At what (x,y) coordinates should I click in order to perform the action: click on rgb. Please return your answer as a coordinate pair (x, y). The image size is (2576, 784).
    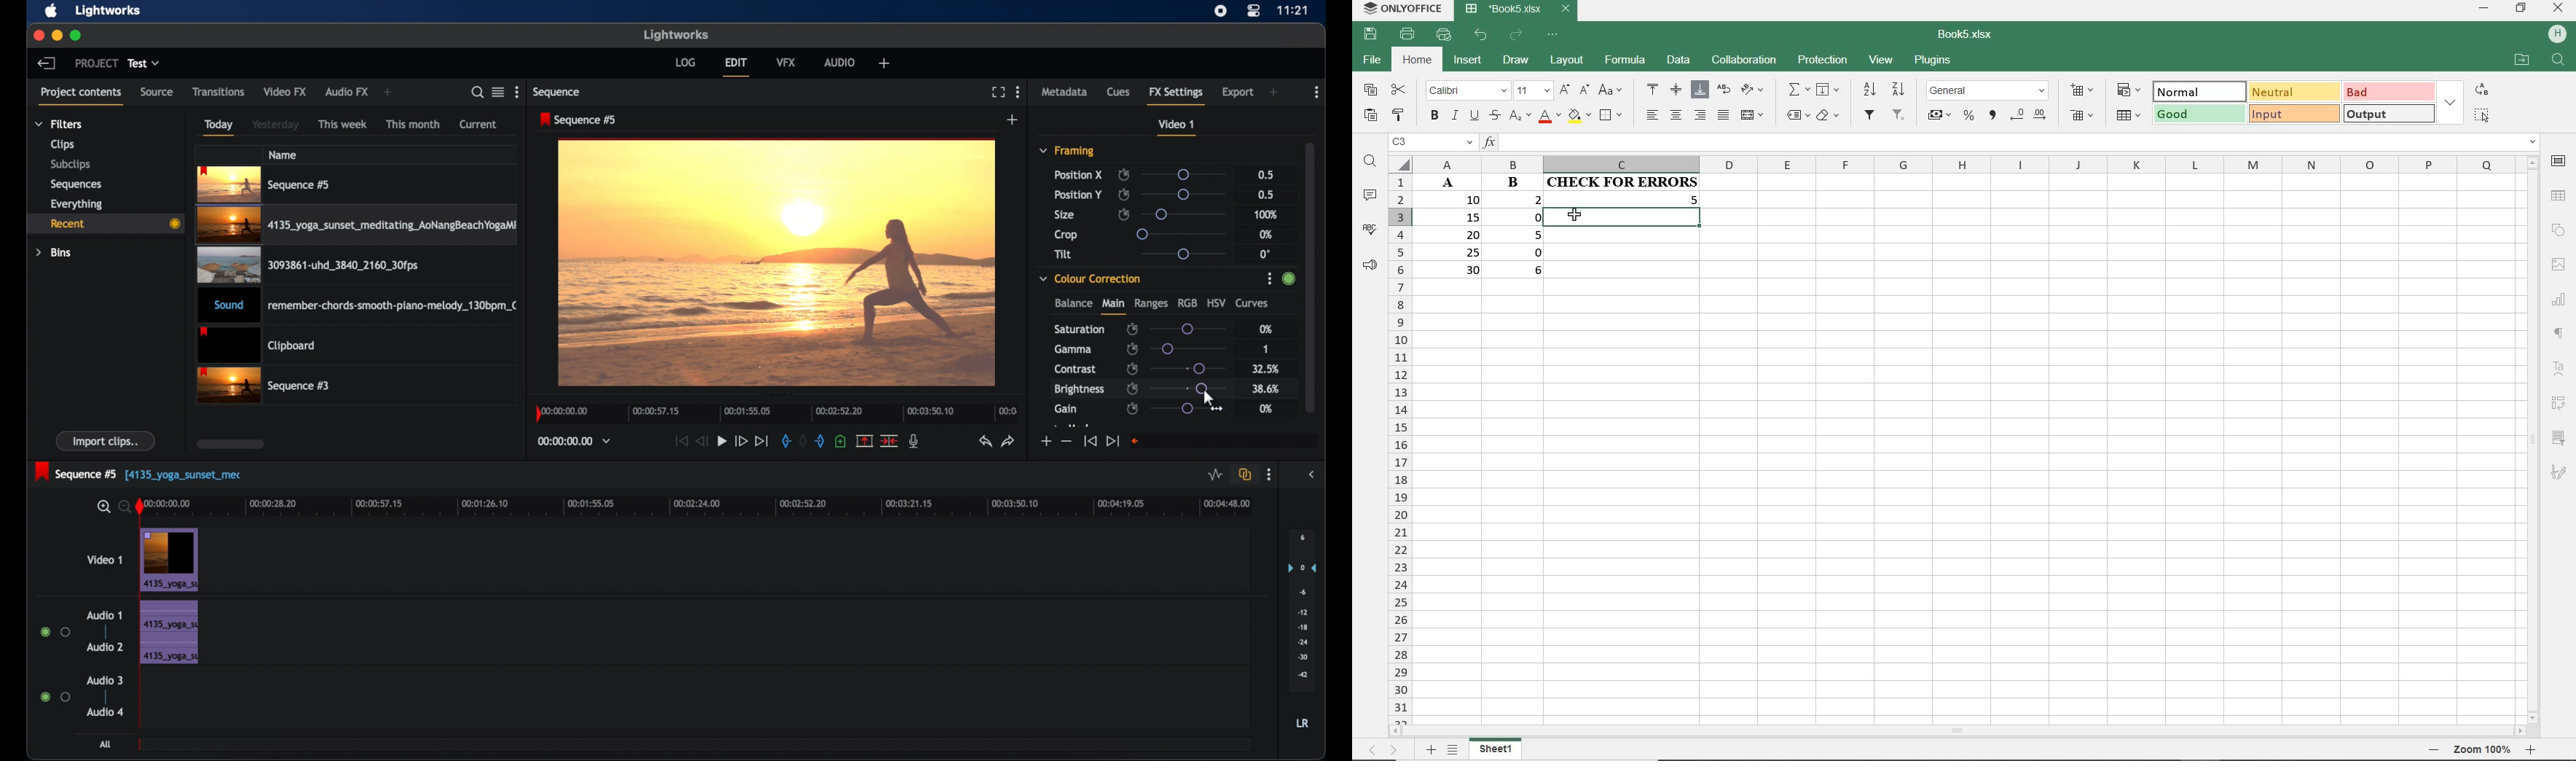
    Looking at the image, I should click on (1184, 302).